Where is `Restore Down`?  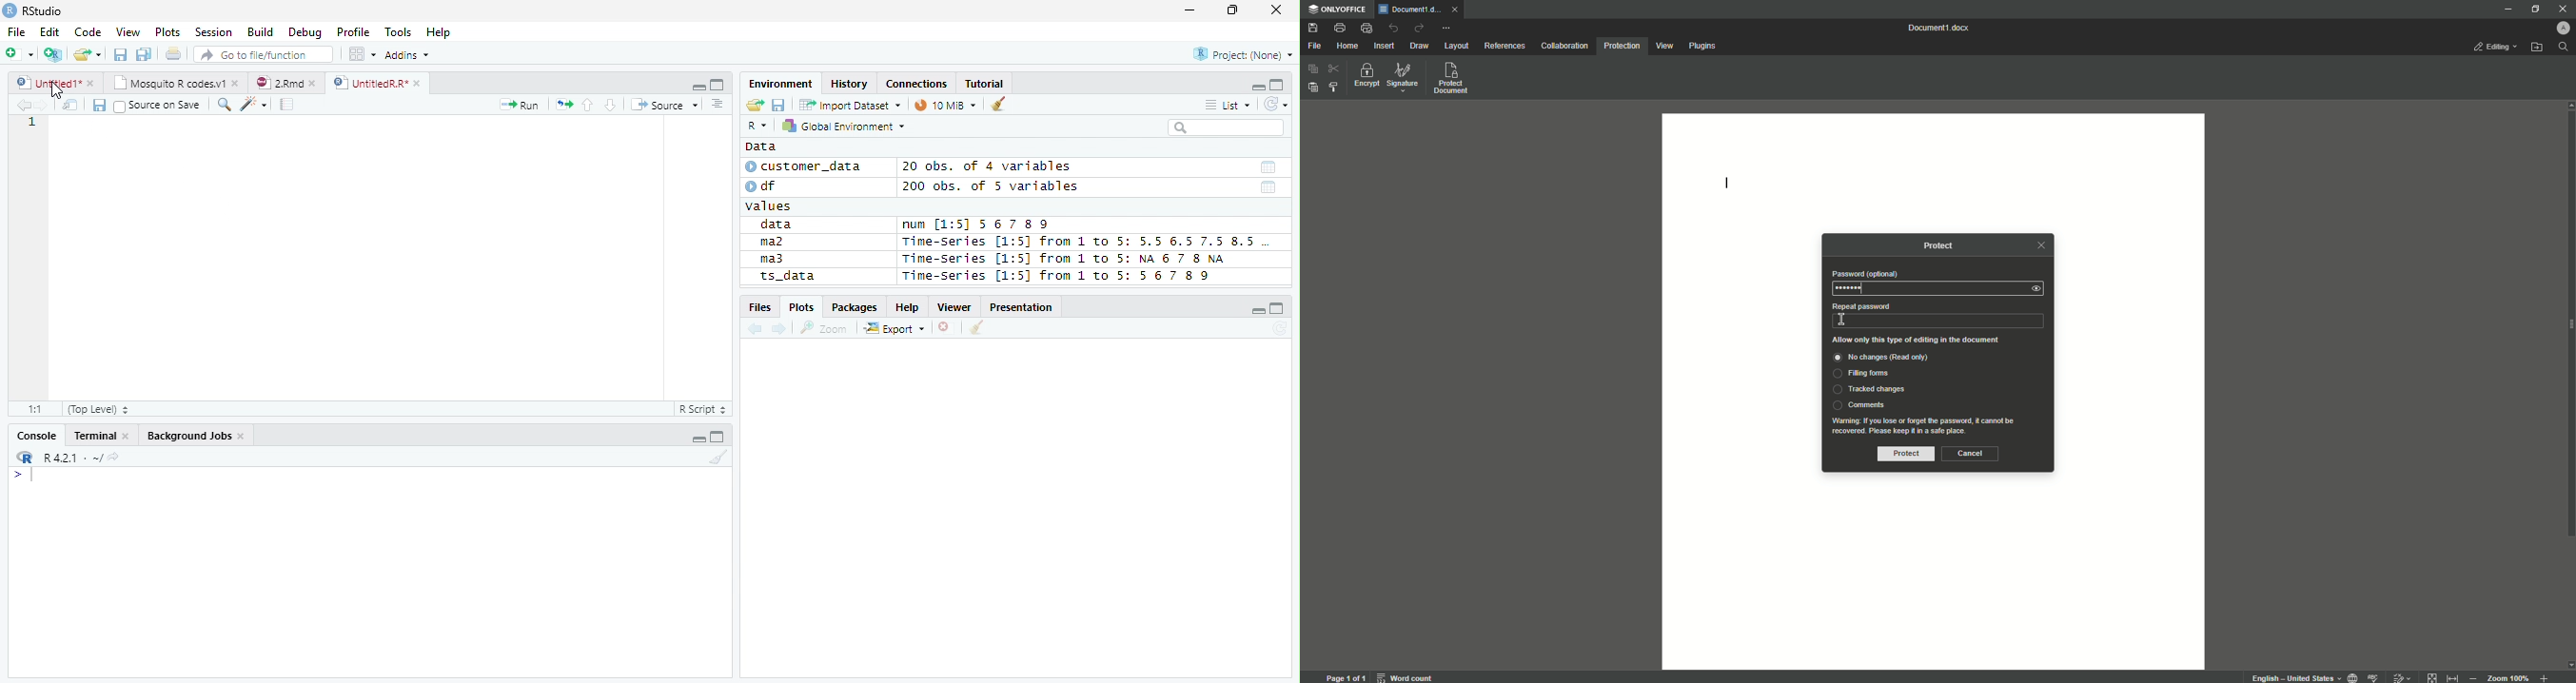 Restore Down is located at coordinates (1235, 10).